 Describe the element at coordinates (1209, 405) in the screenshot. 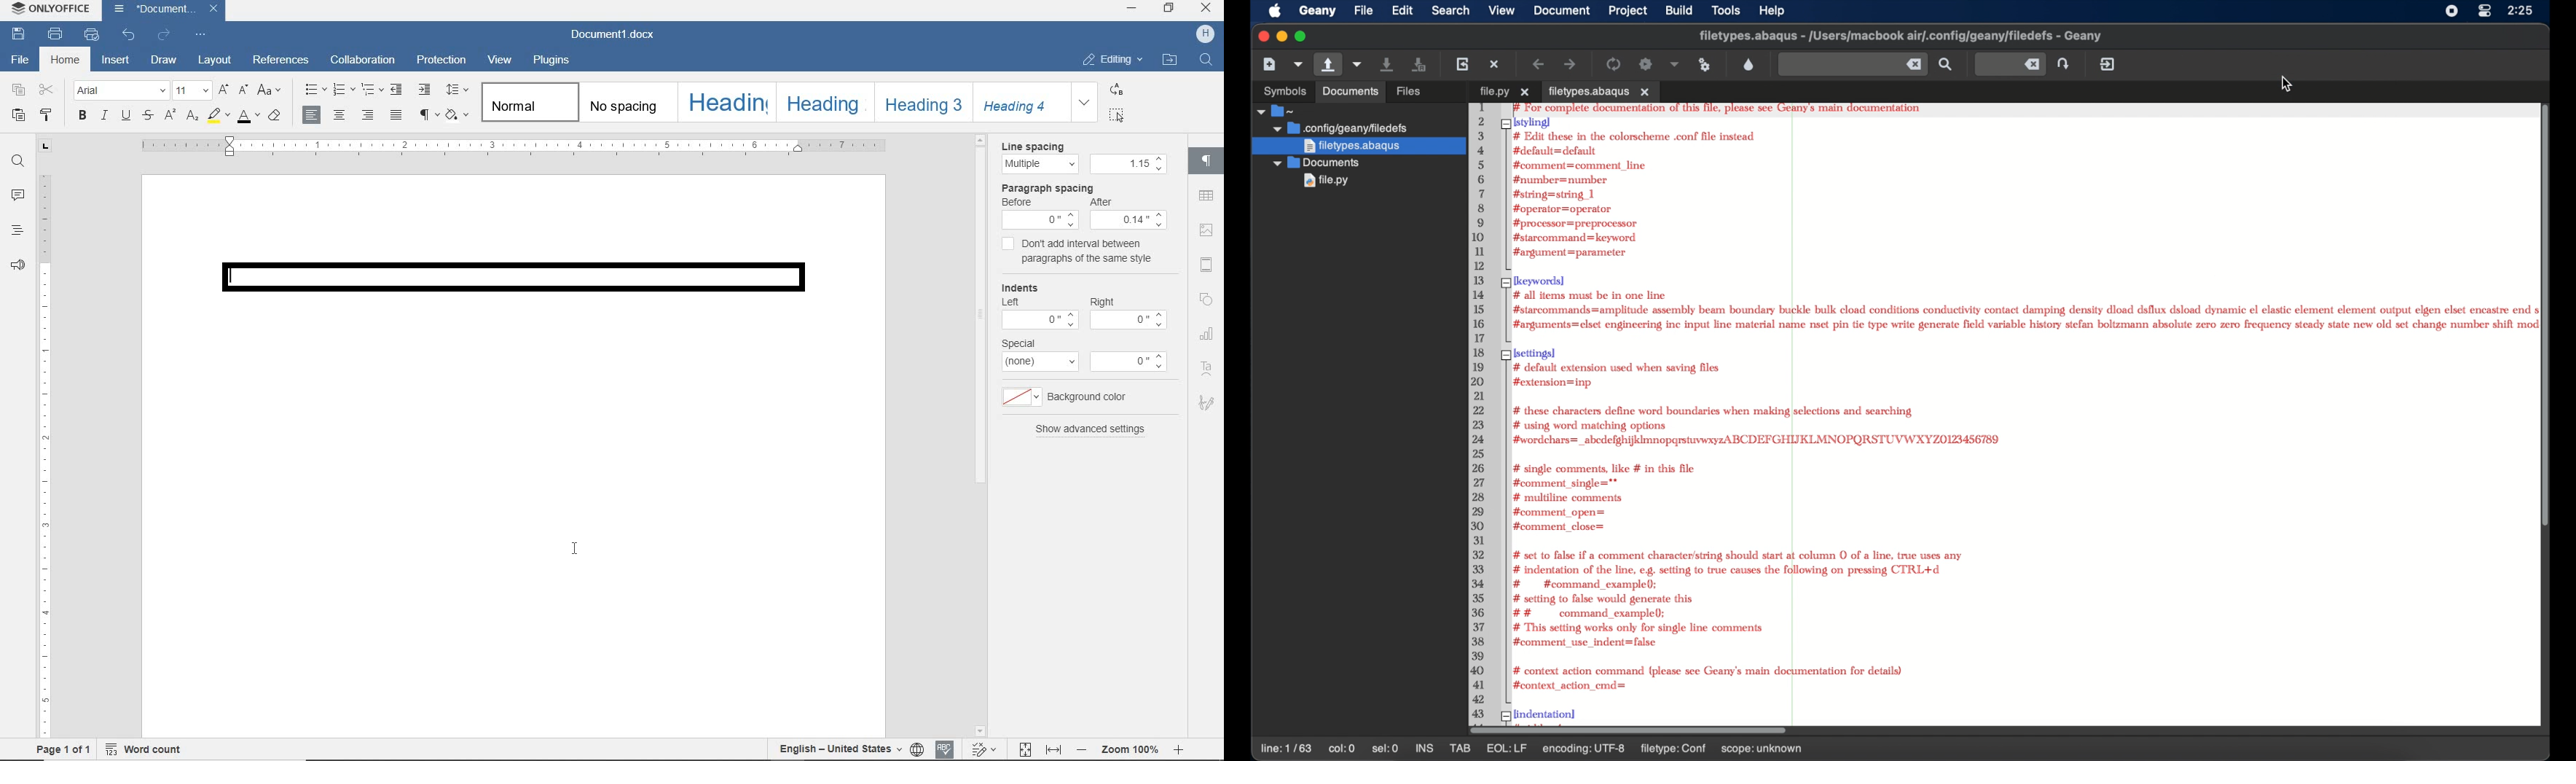

I see `Signature` at that location.